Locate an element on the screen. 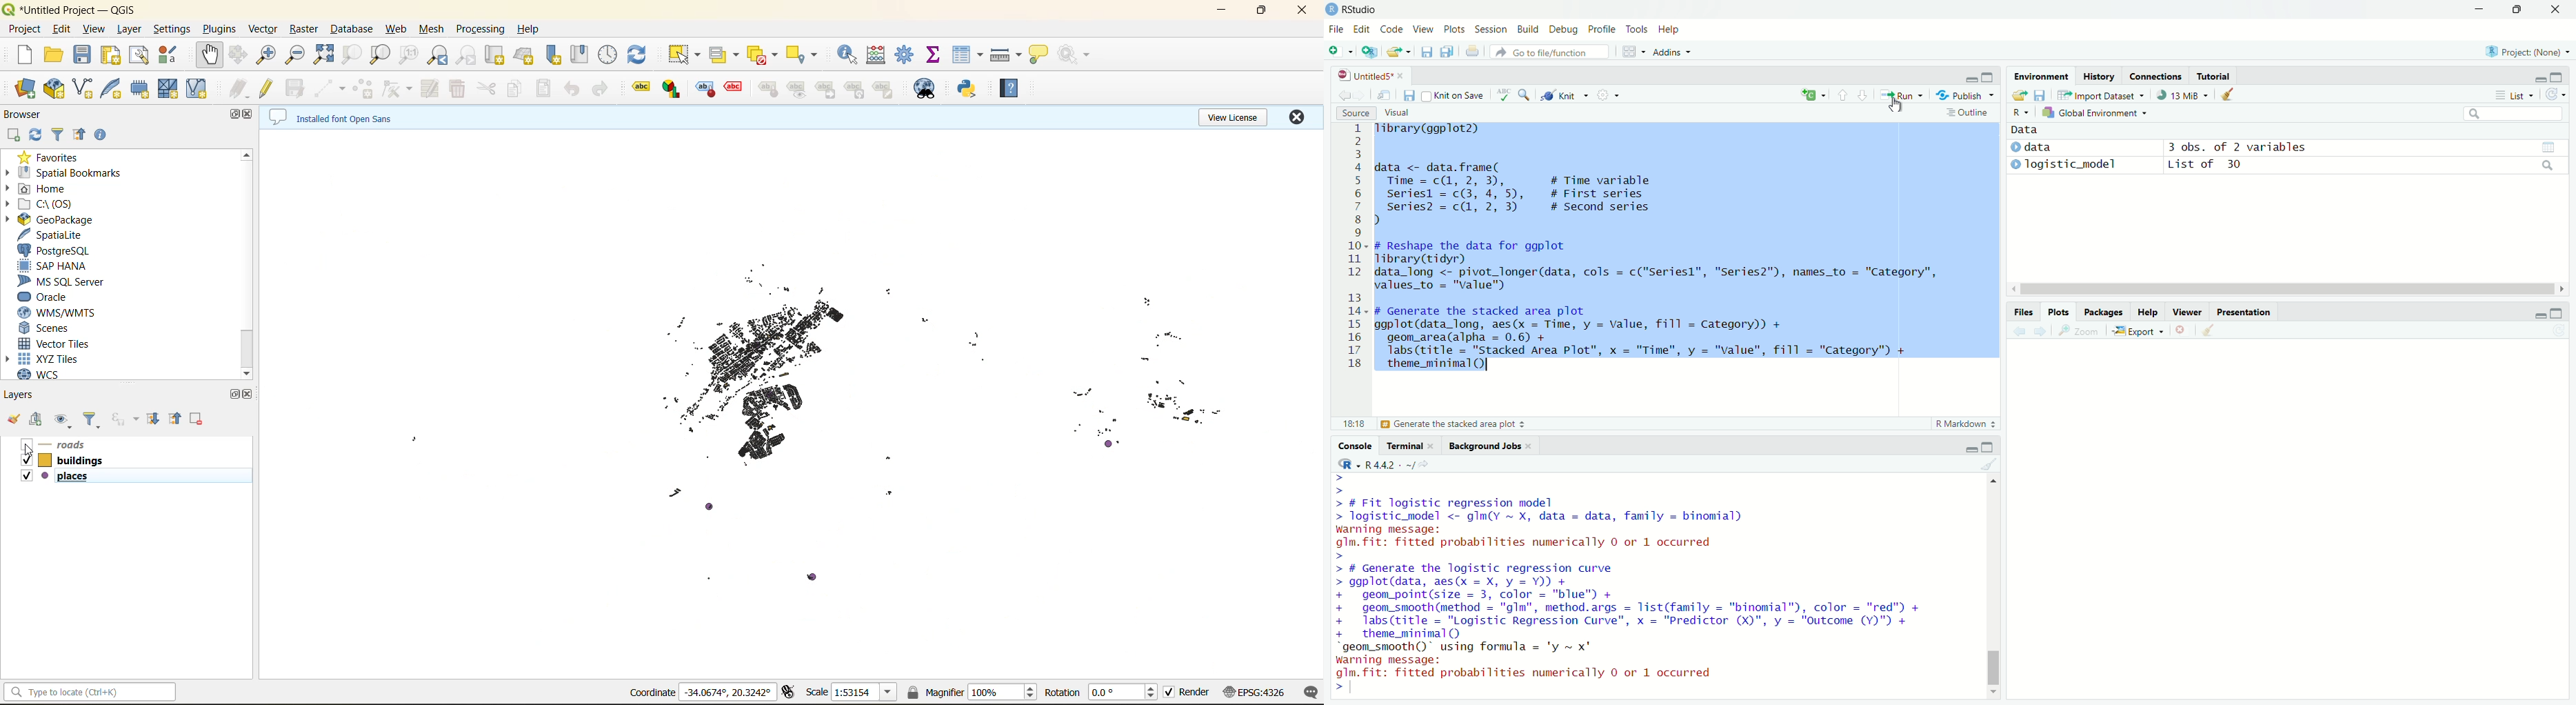 This screenshot has height=728, width=2576. Background Jobs is located at coordinates (1486, 446).